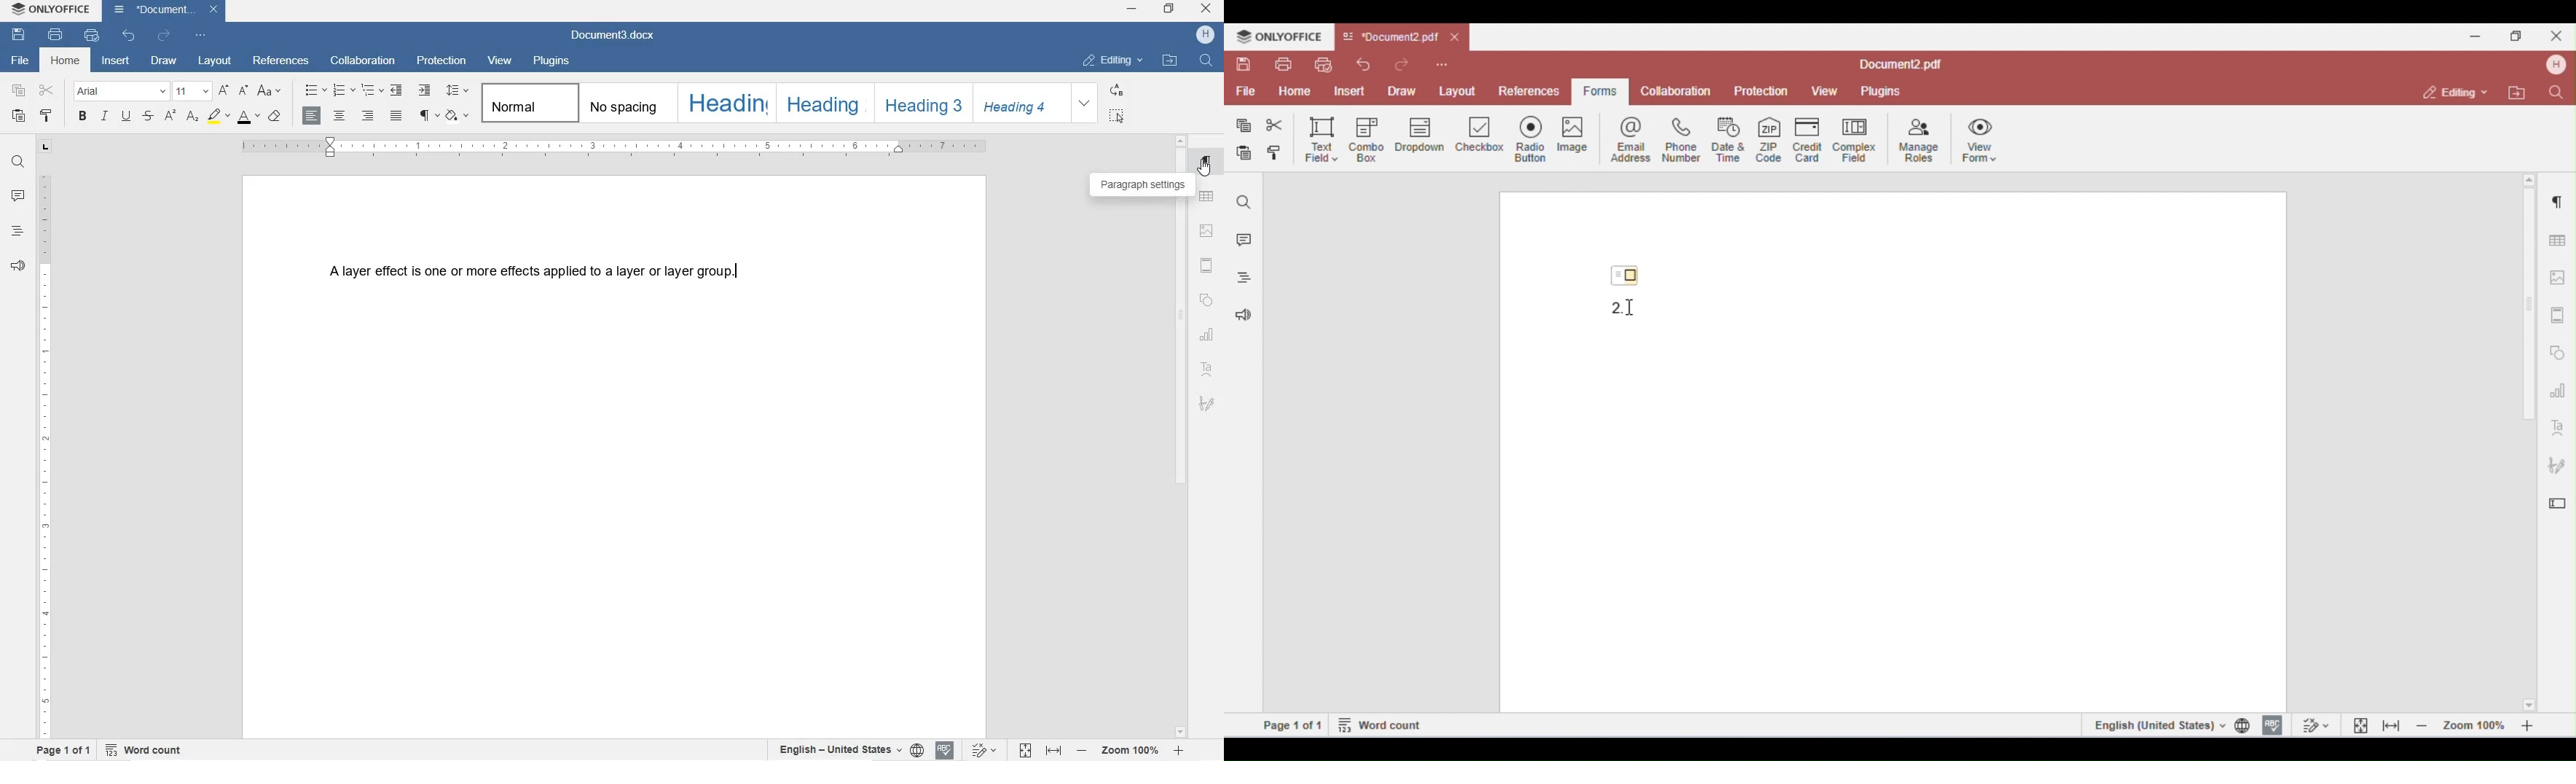 The image size is (2576, 784). Describe the element at coordinates (104, 117) in the screenshot. I see `ITALIC` at that location.